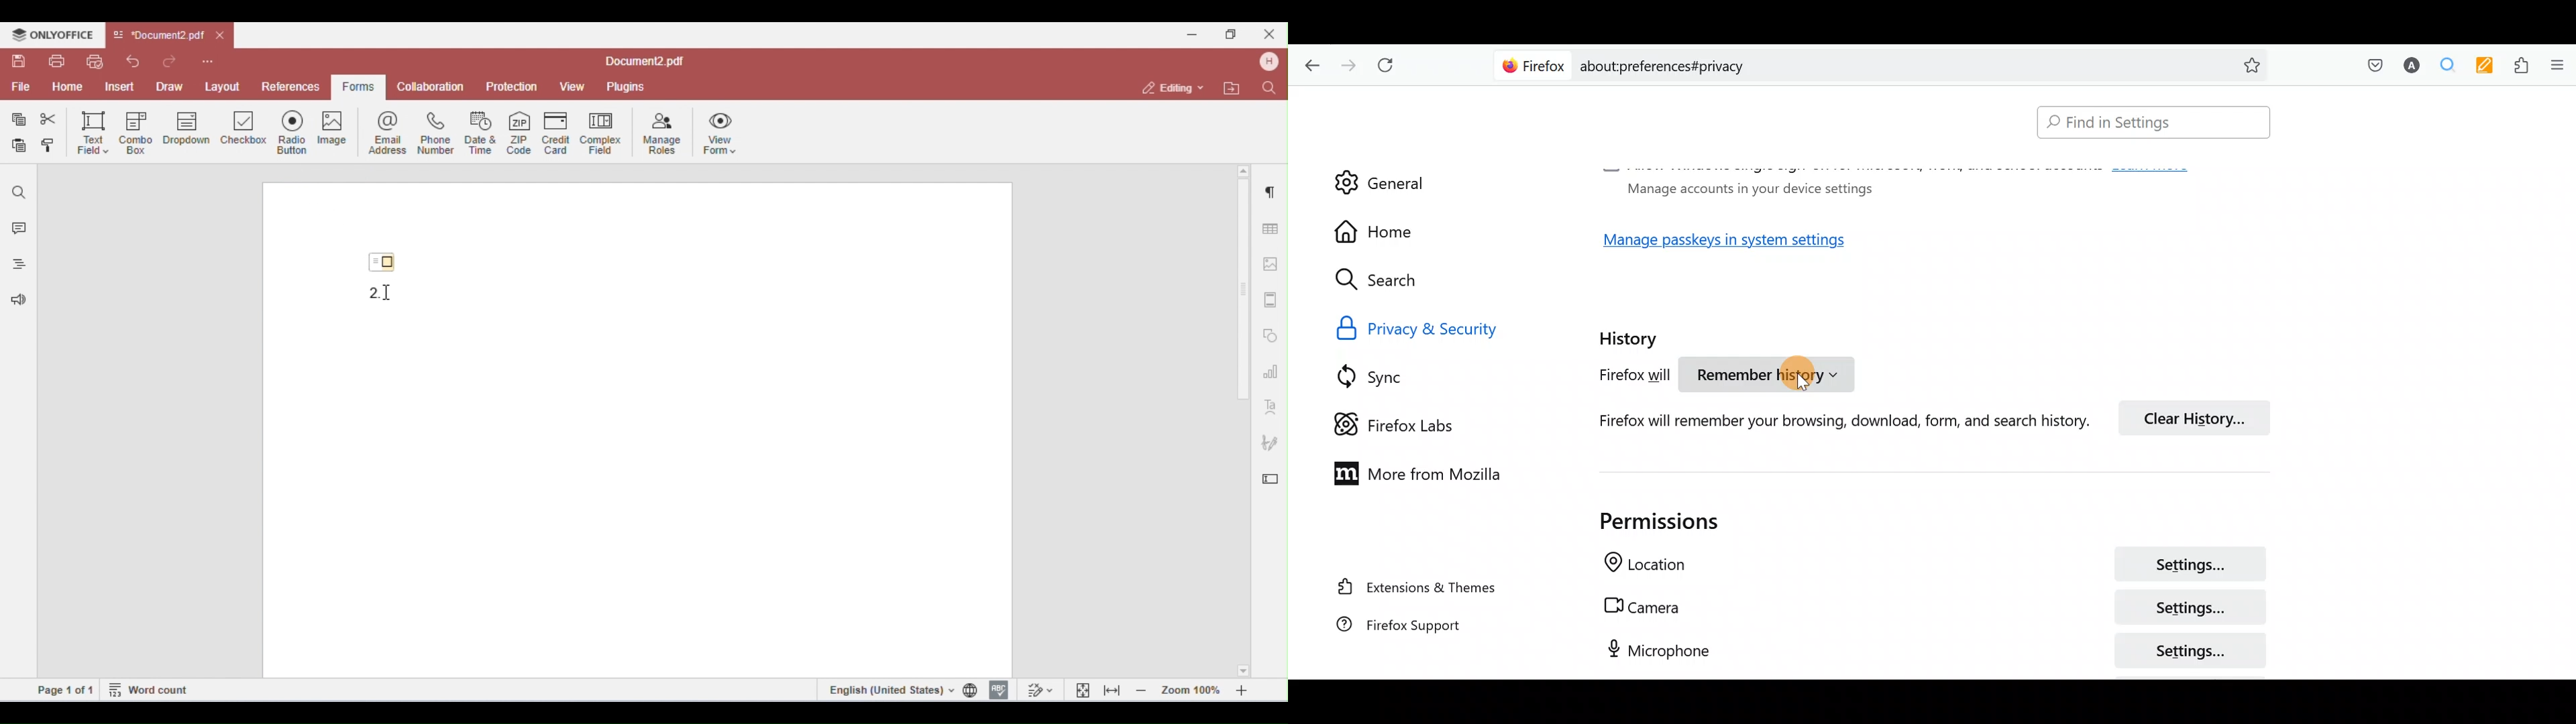 The height and width of the screenshot is (728, 2576). I want to click on Save to pocket, so click(2369, 64).